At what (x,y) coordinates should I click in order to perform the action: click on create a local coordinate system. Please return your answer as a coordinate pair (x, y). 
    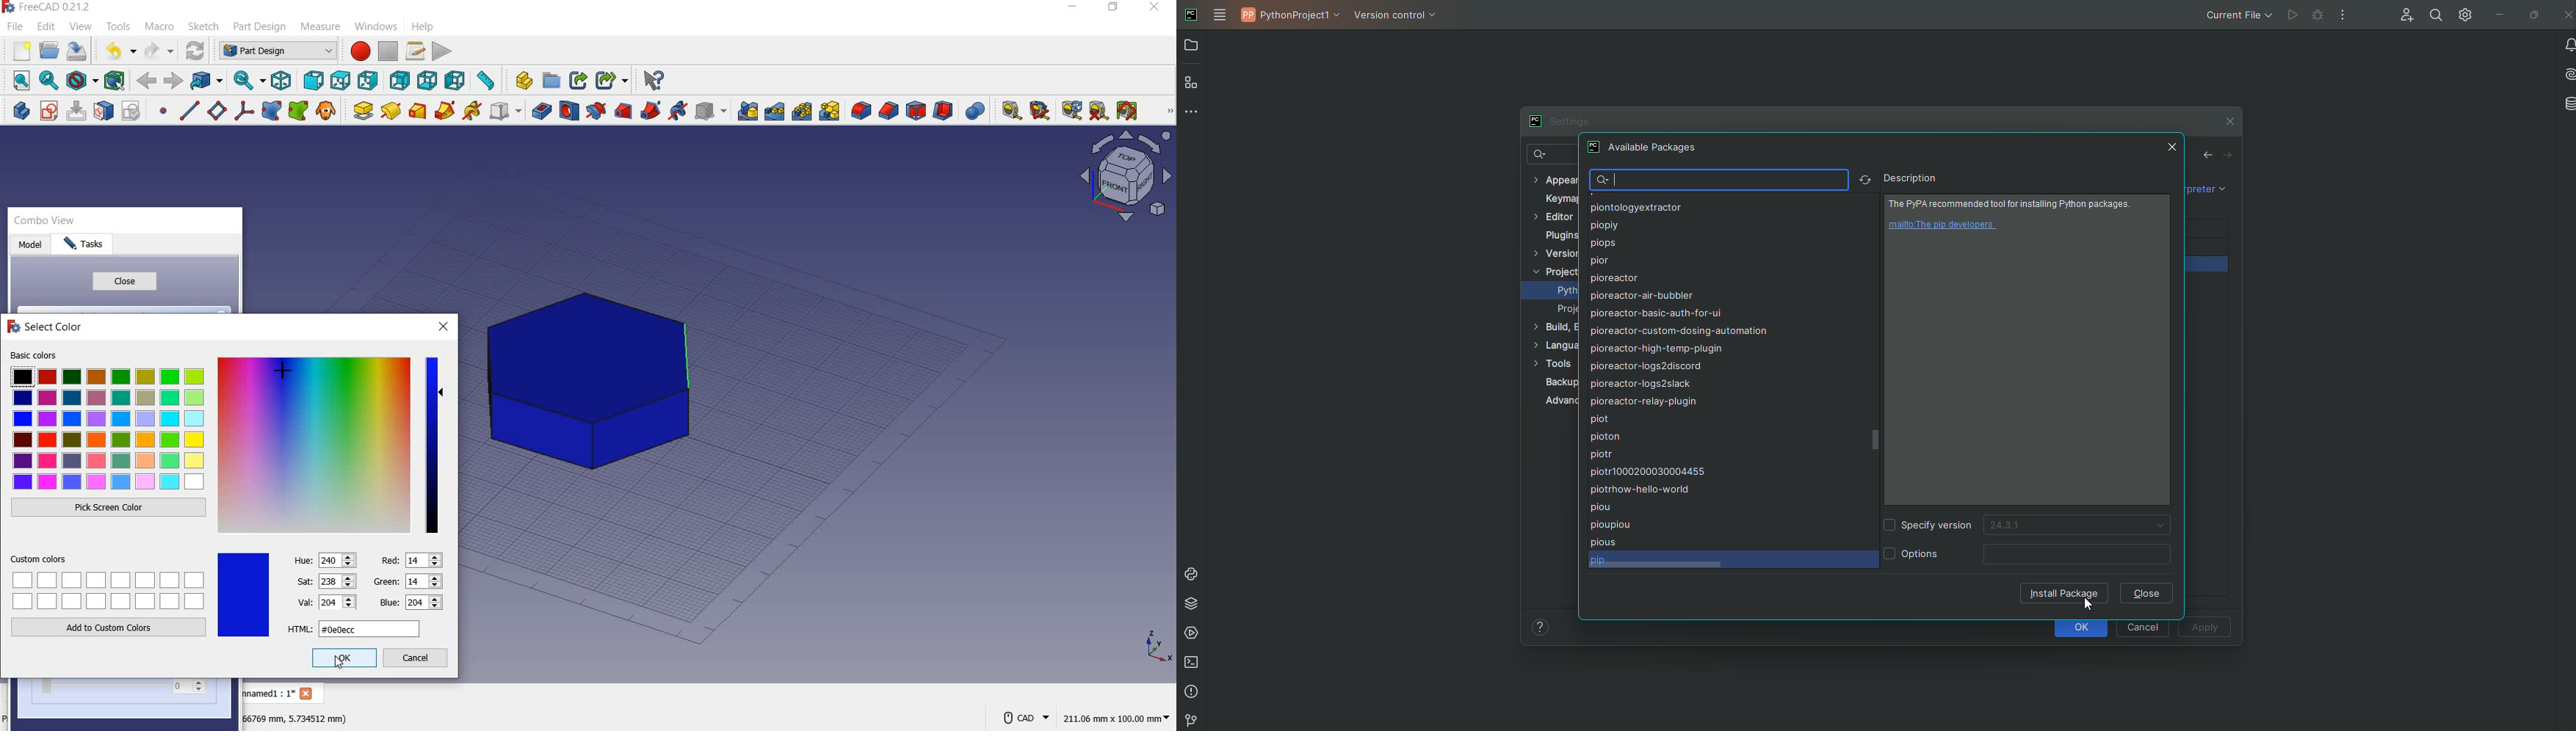
    Looking at the image, I should click on (244, 113).